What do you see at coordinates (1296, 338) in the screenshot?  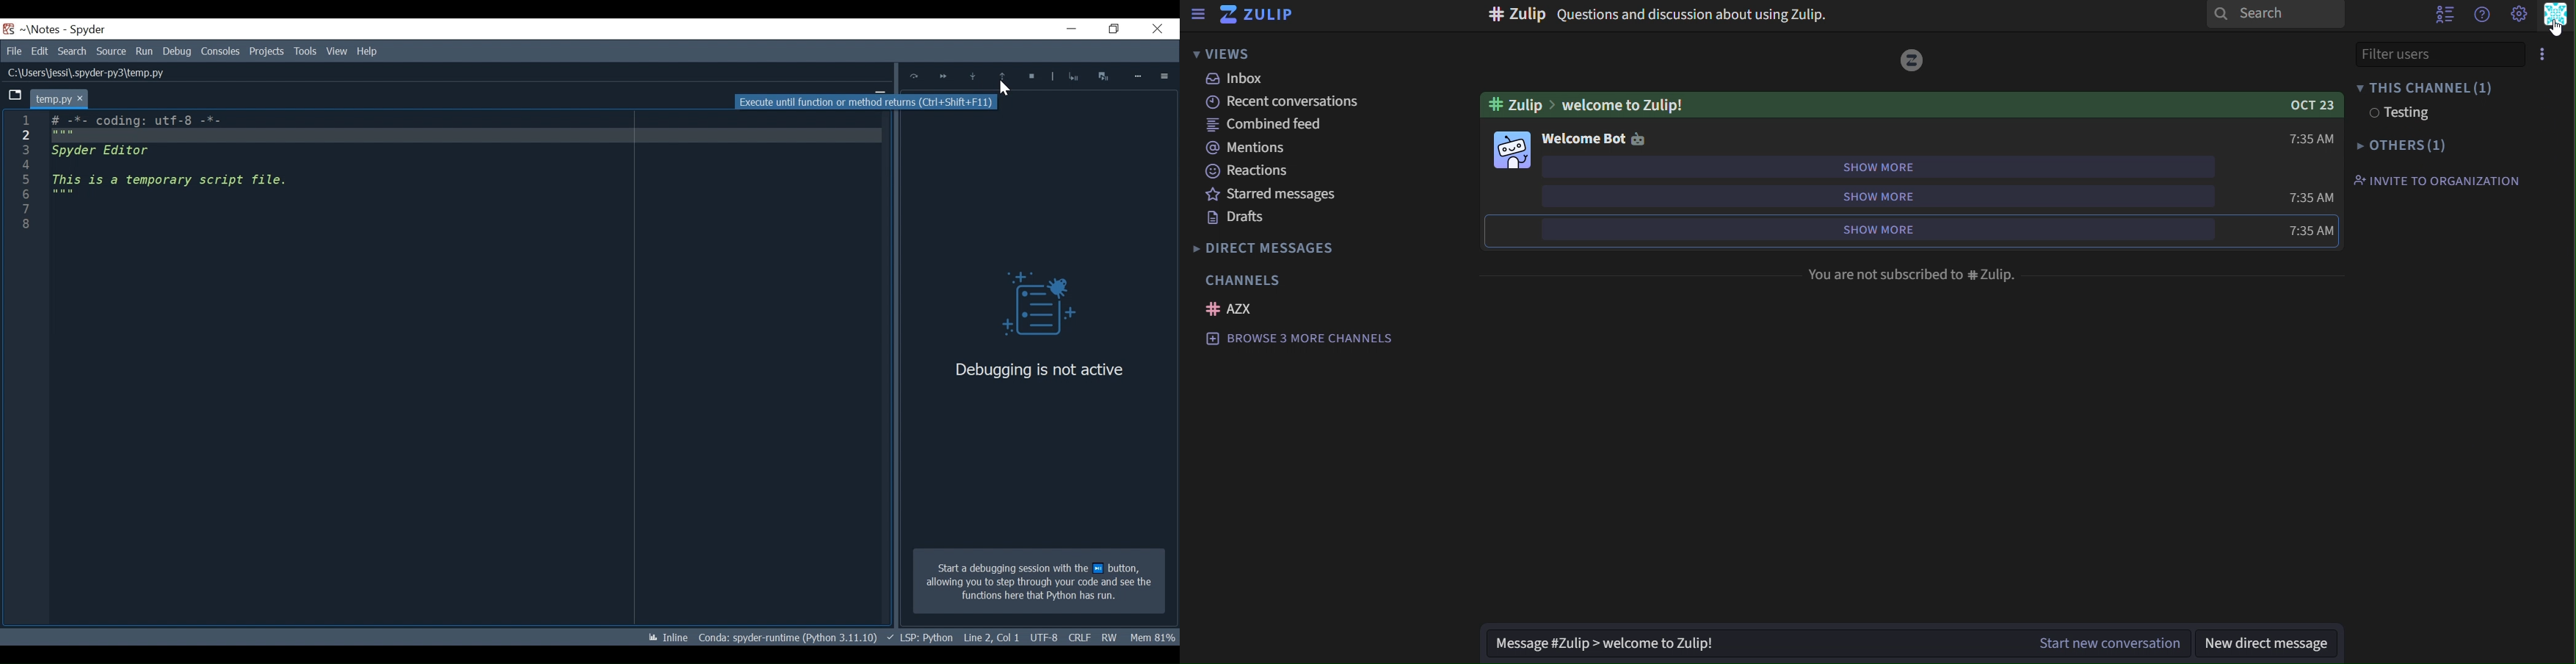 I see `Browse 3 more channels` at bounding box center [1296, 338].